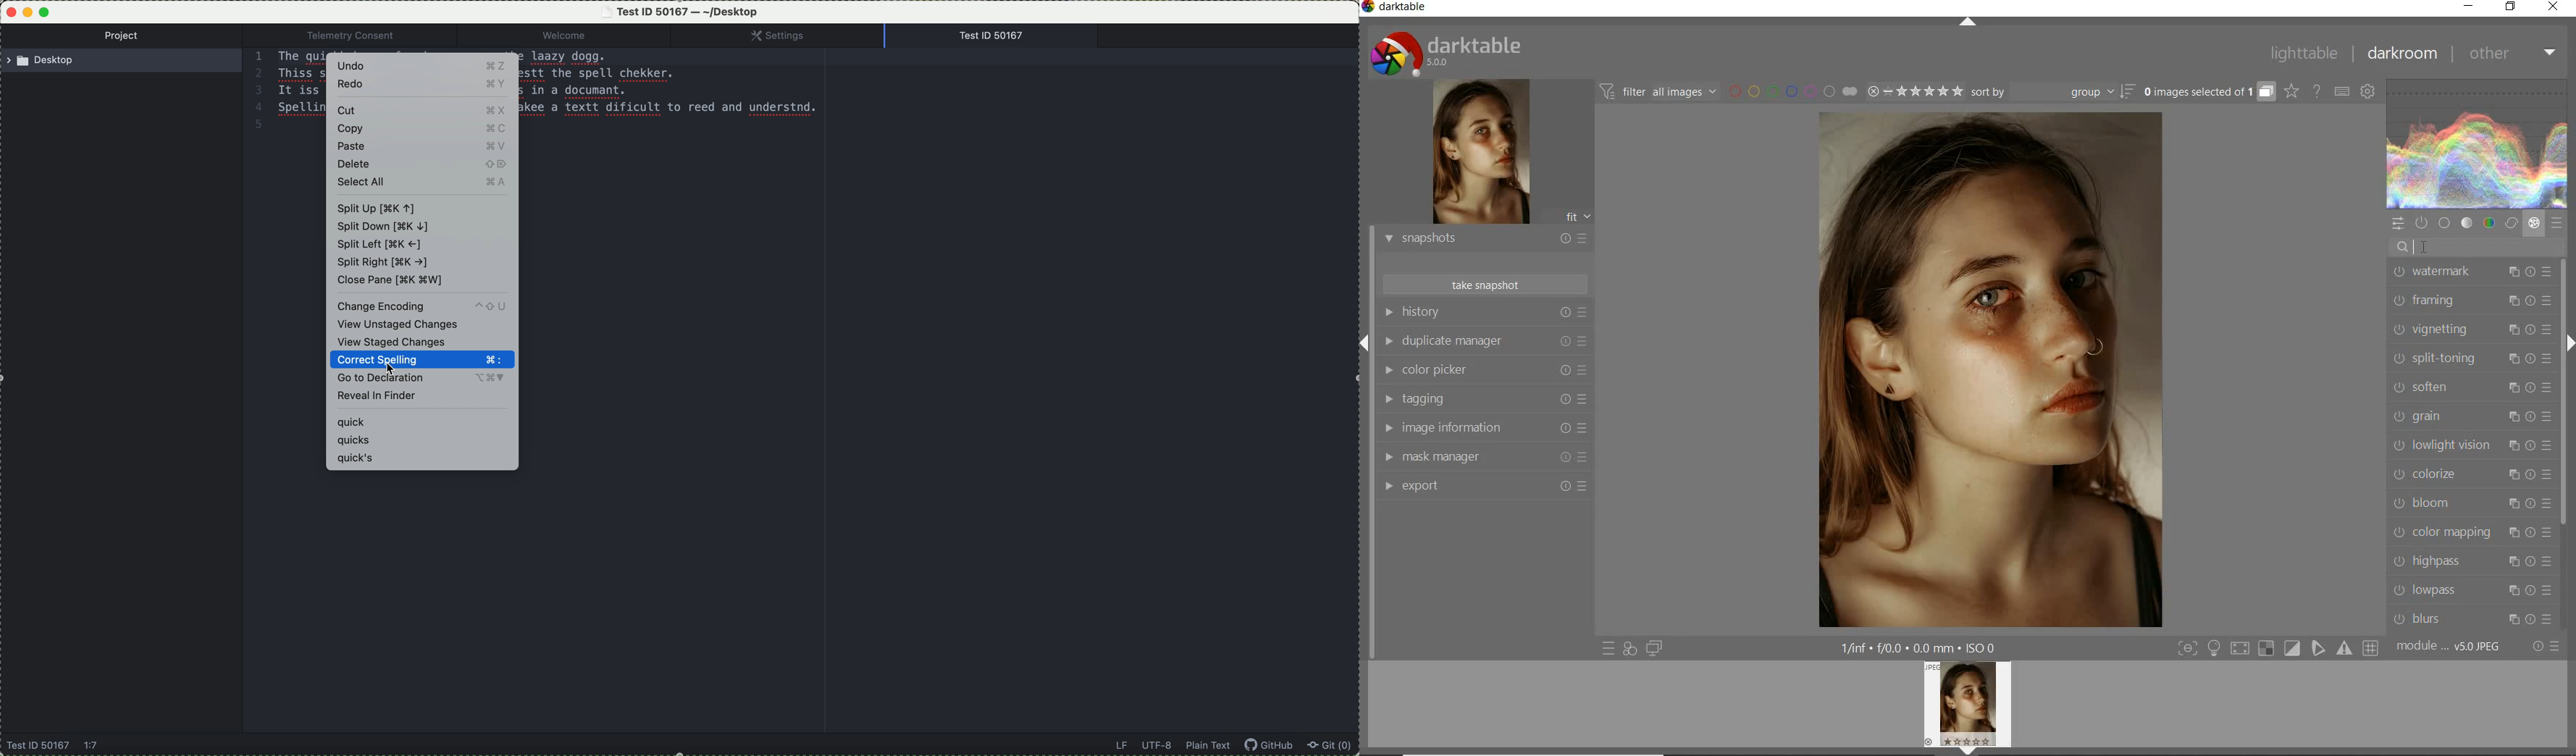 The image size is (2576, 756). Describe the element at coordinates (2341, 92) in the screenshot. I see `set keyboard shortcuts` at that location.